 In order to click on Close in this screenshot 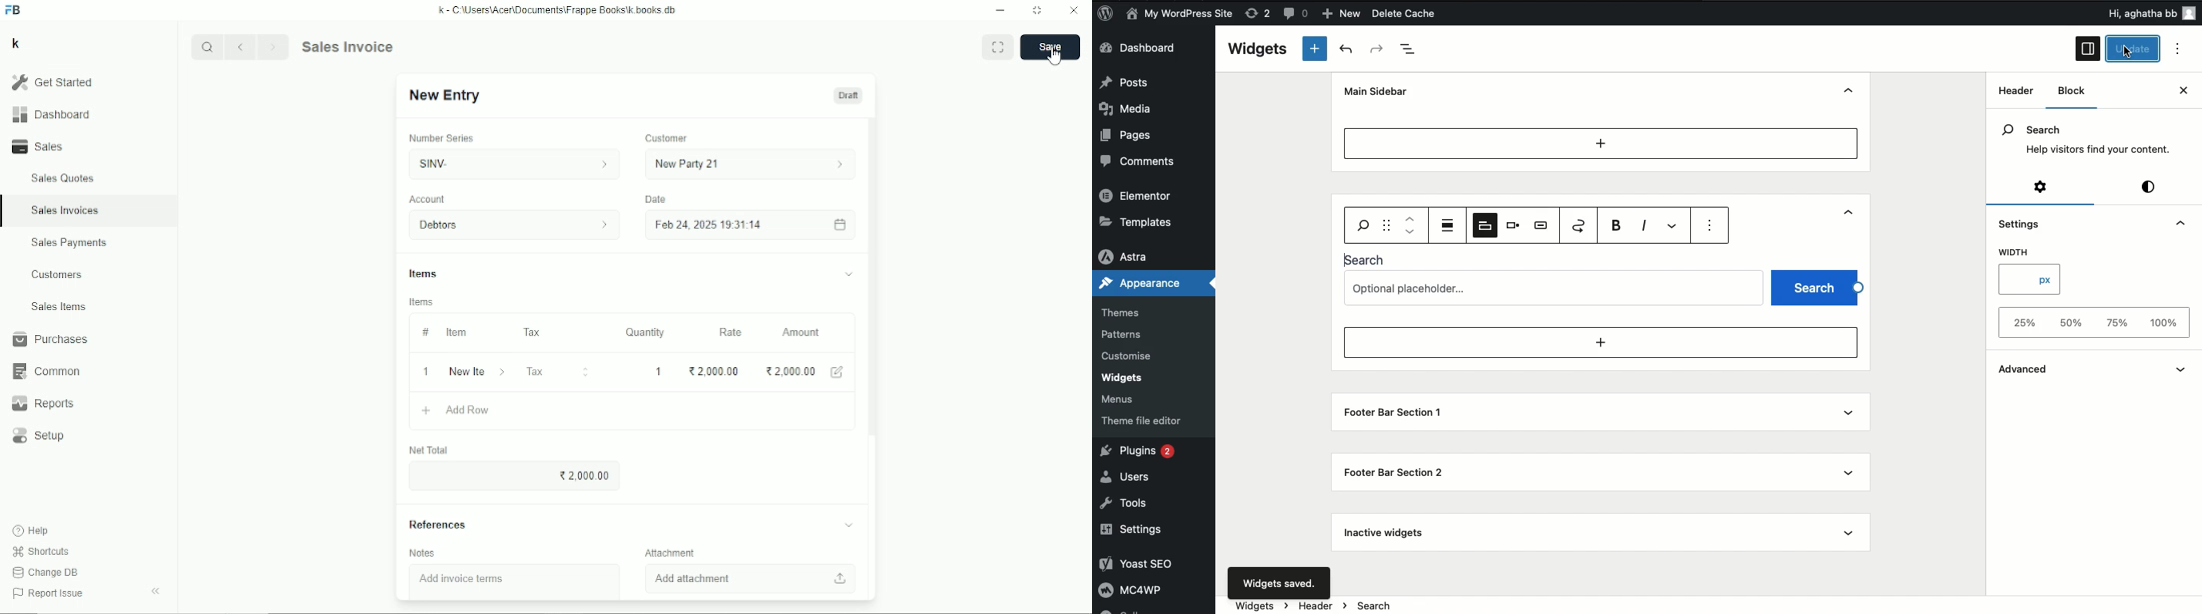, I will do `click(2169, 93)`.